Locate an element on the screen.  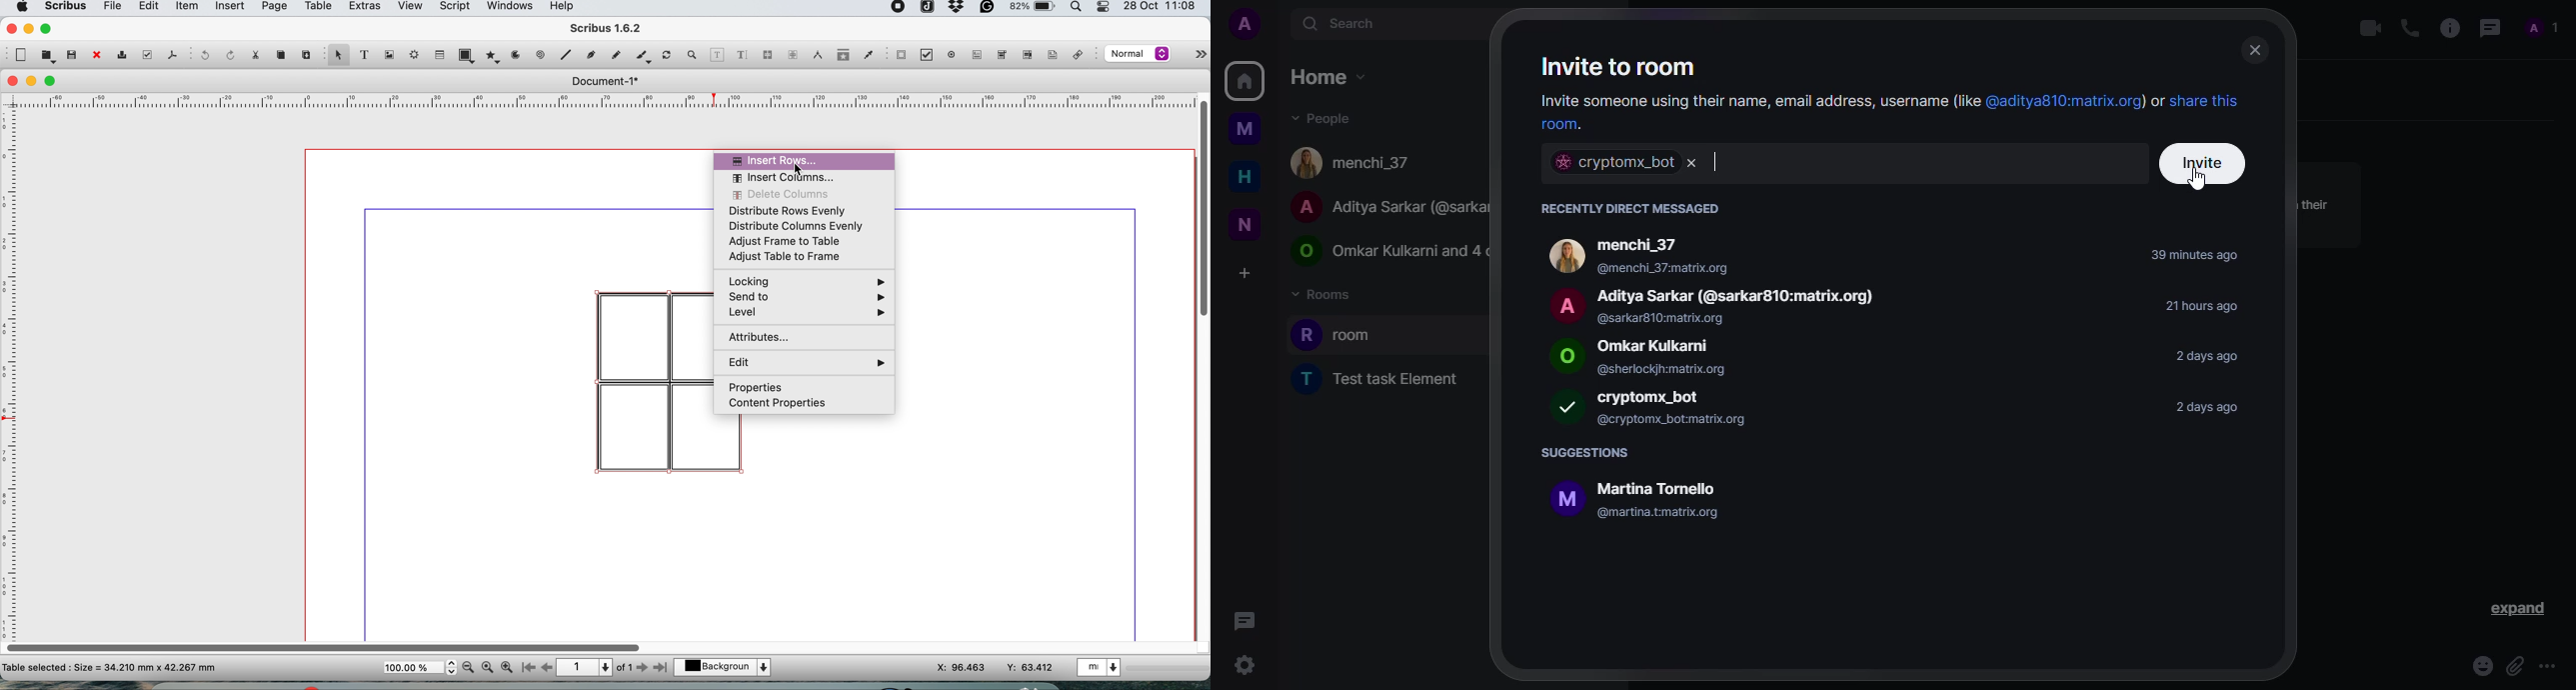
logo is located at coordinates (1563, 498).